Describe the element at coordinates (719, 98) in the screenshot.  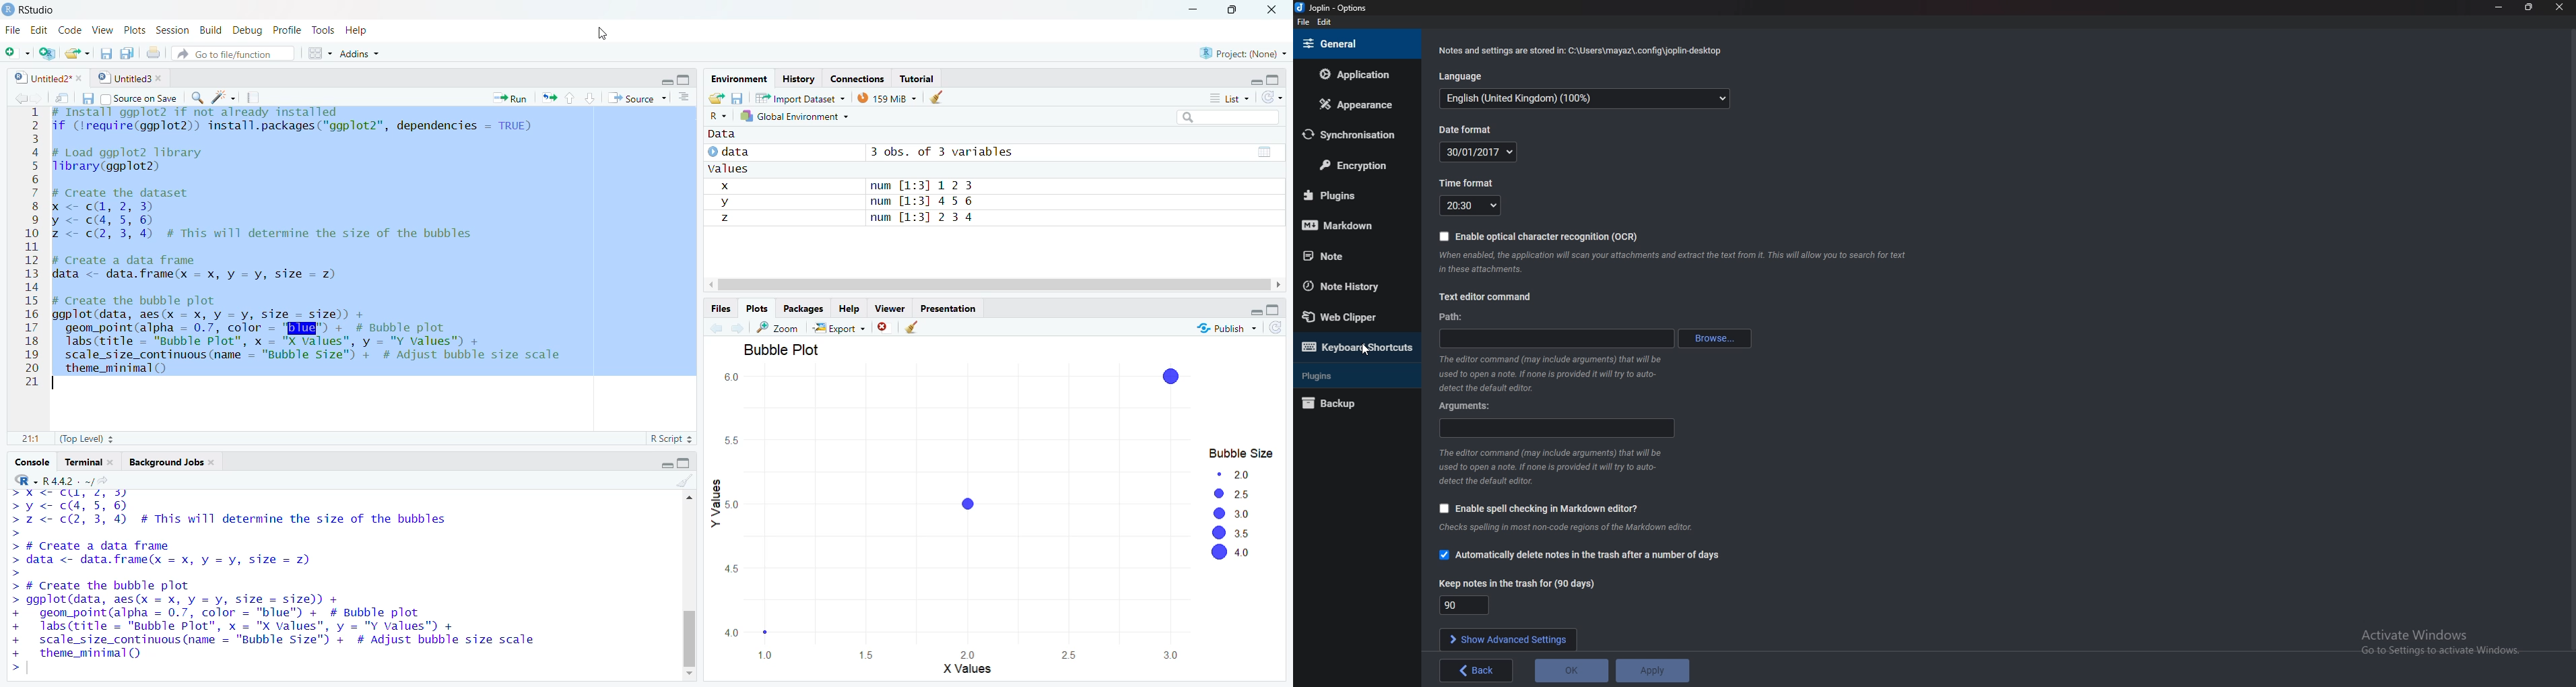
I see `Load workspaces` at that location.